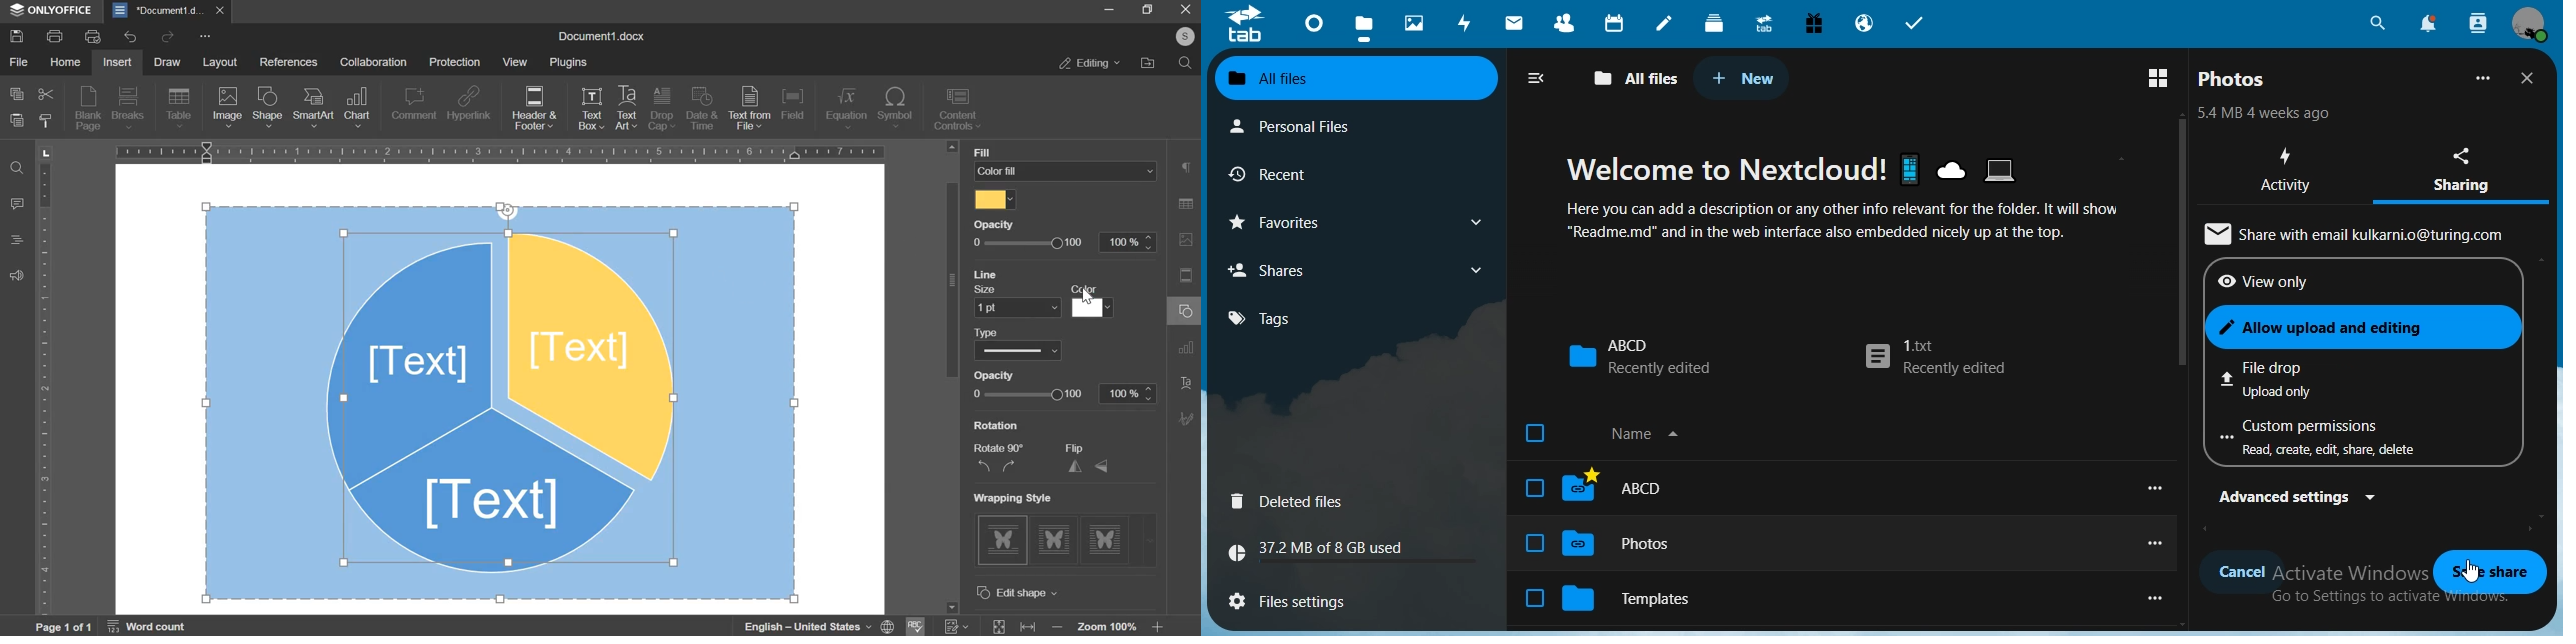  Describe the element at coordinates (2375, 24) in the screenshot. I see `search` at that location.